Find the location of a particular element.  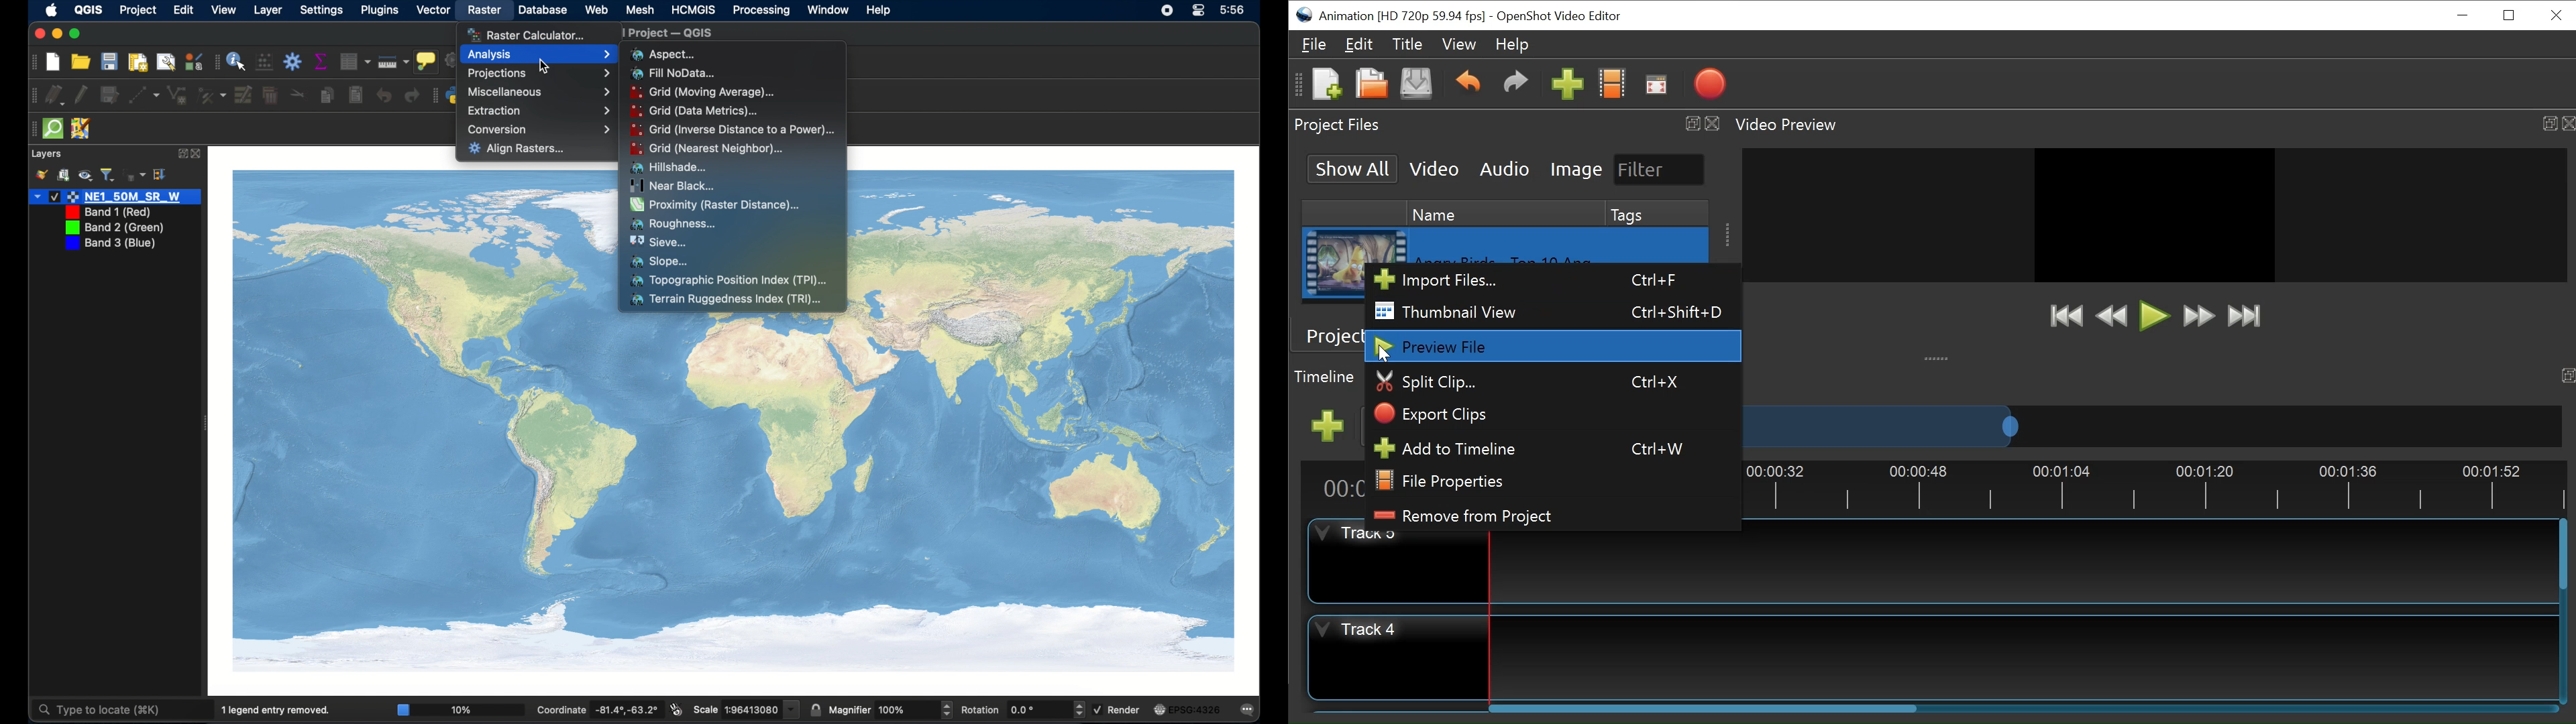

Play is located at coordinates (2155, 317).